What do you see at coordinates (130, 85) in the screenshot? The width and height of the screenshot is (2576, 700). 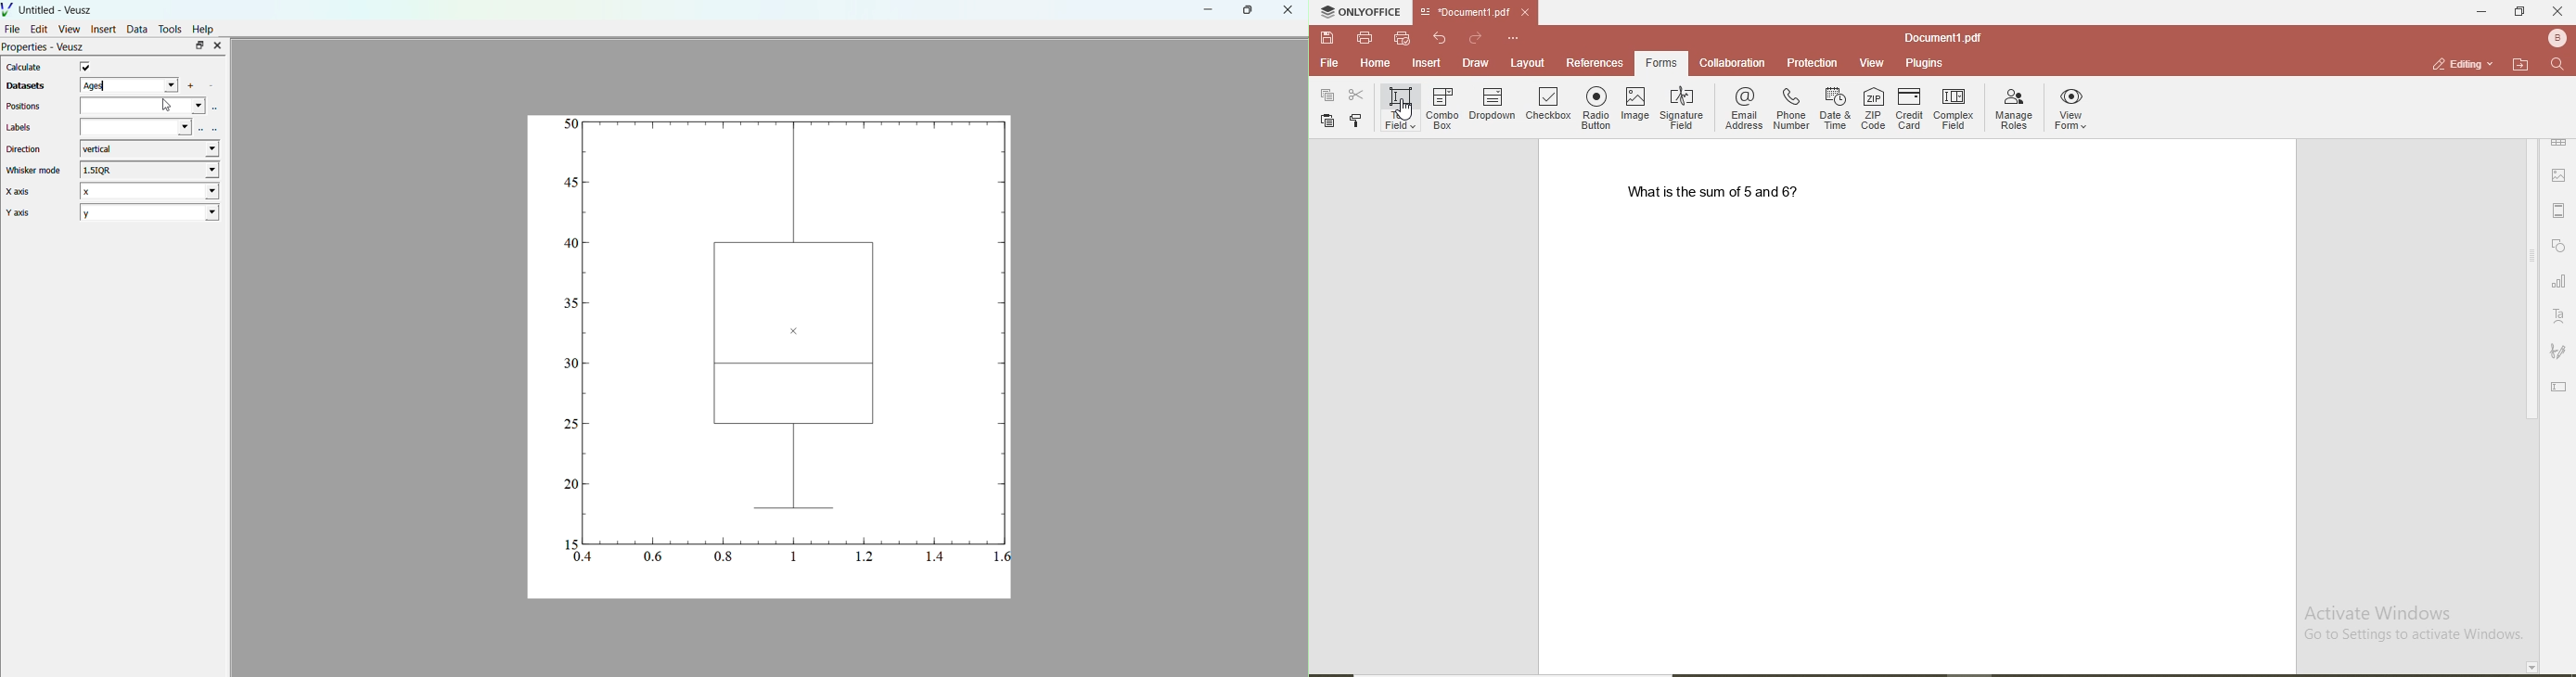 I see `ages` at bounding box center [130, 85].